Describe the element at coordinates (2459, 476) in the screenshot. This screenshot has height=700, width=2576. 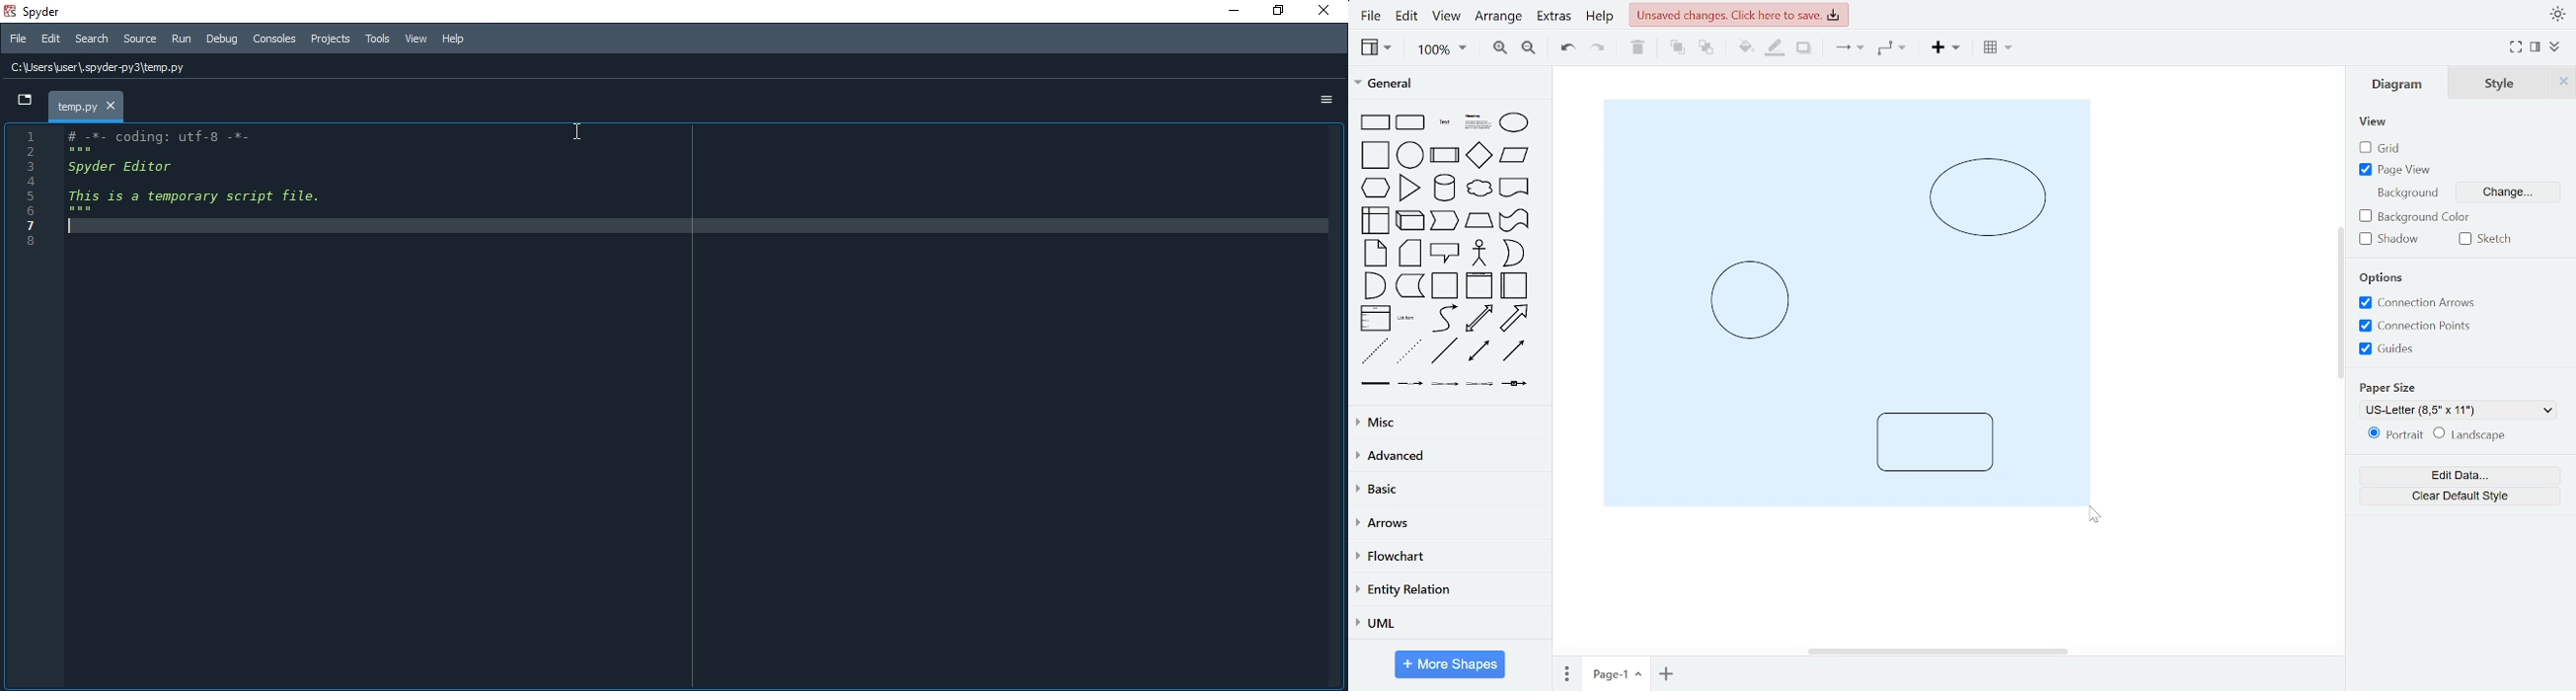
I see `edit data` at that location.